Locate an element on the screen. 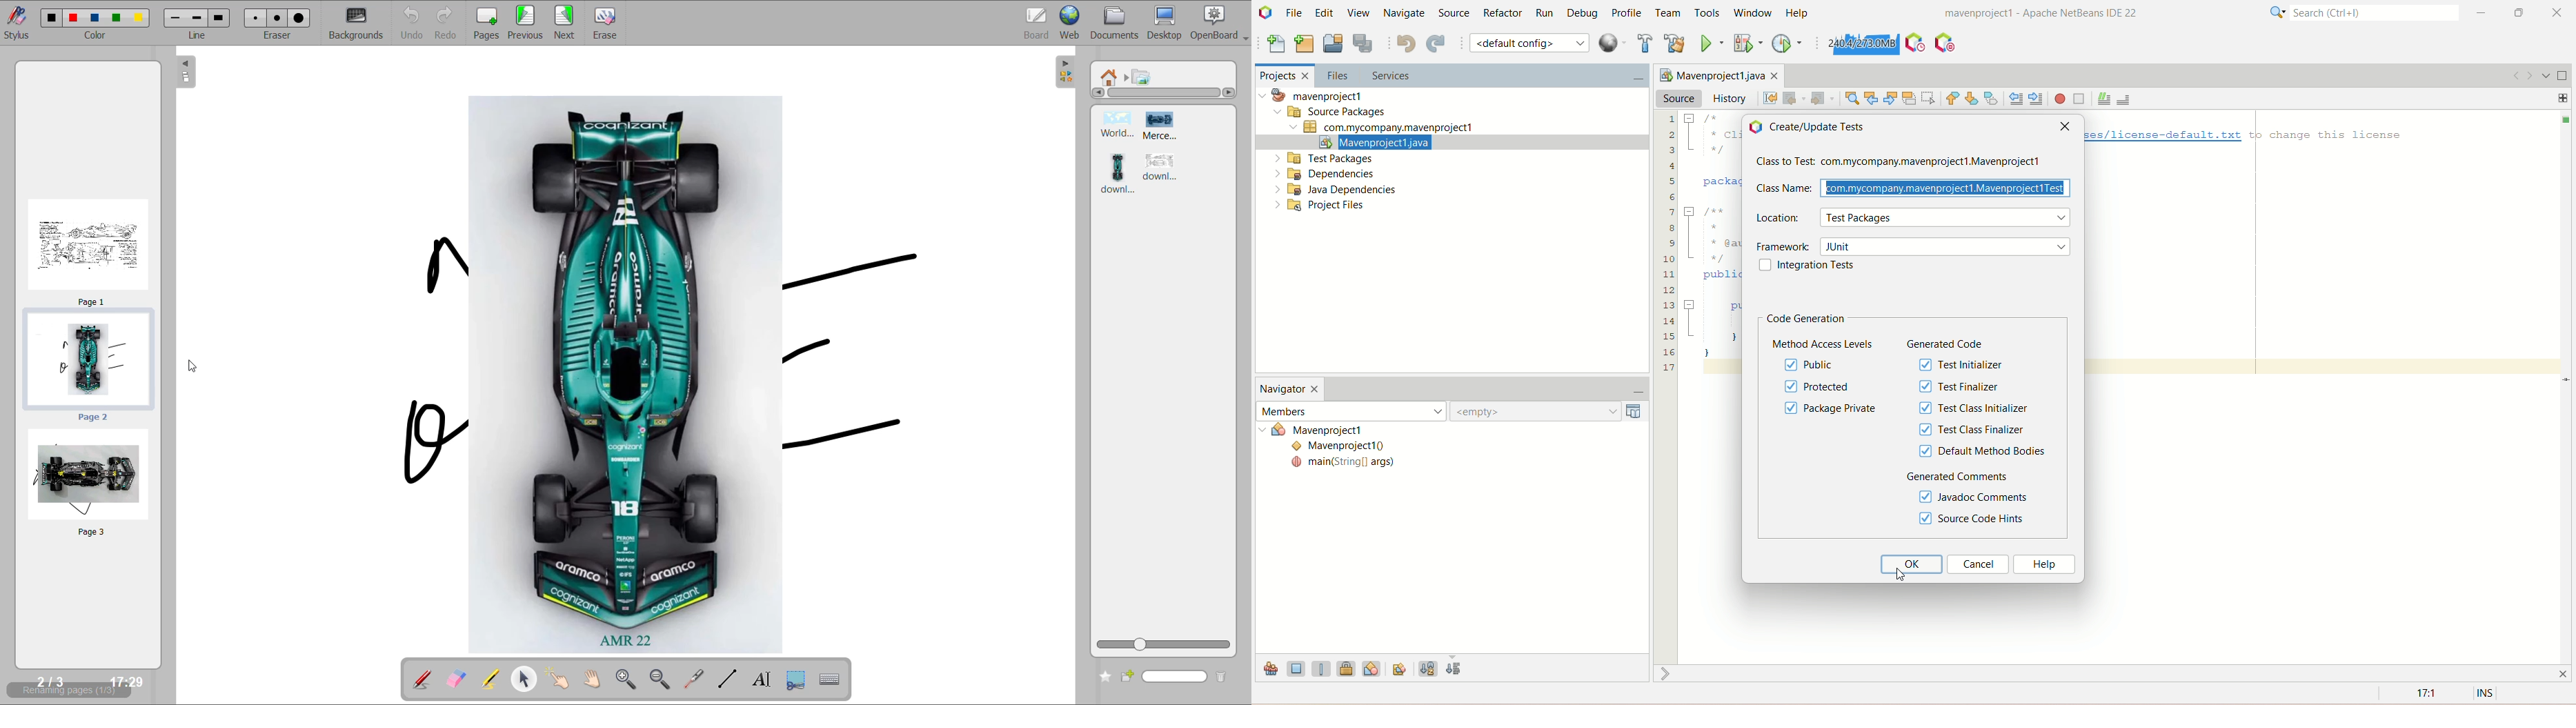 This screenshot has width=2576, height=728. virtual laser pointer is located at coordinates (694, 678).